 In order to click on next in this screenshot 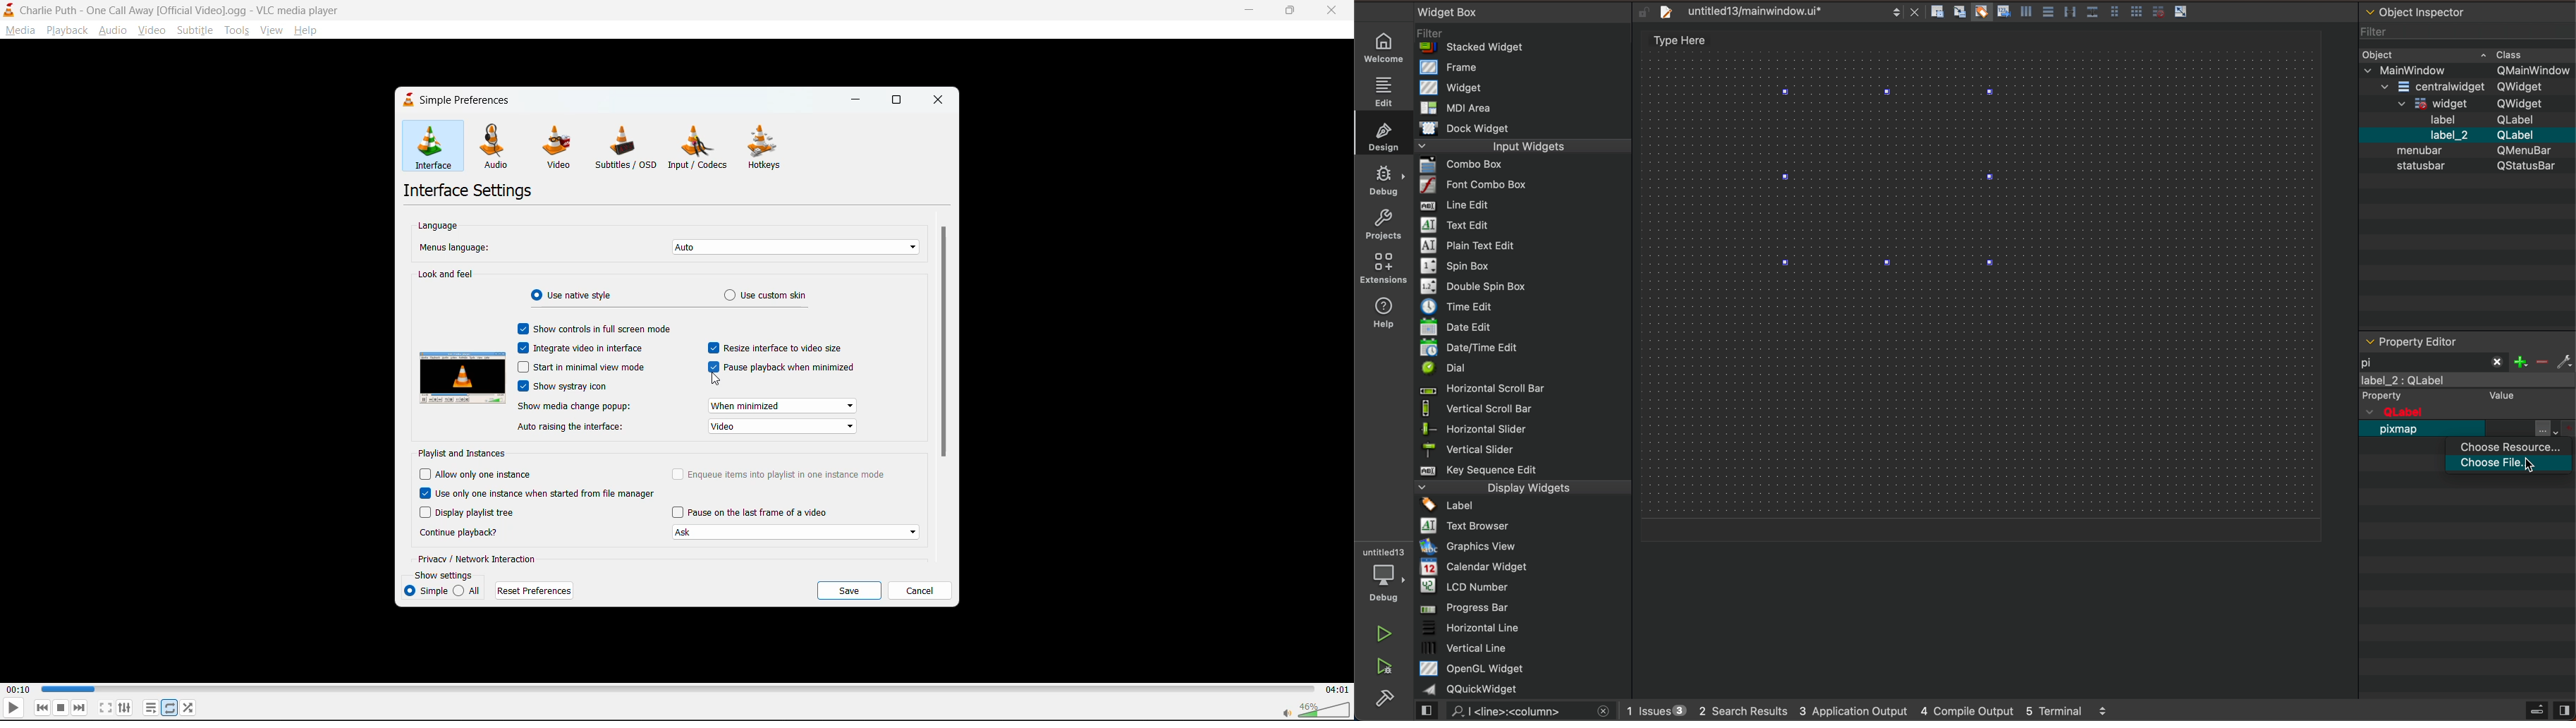, I will do `click(78, 709)`.